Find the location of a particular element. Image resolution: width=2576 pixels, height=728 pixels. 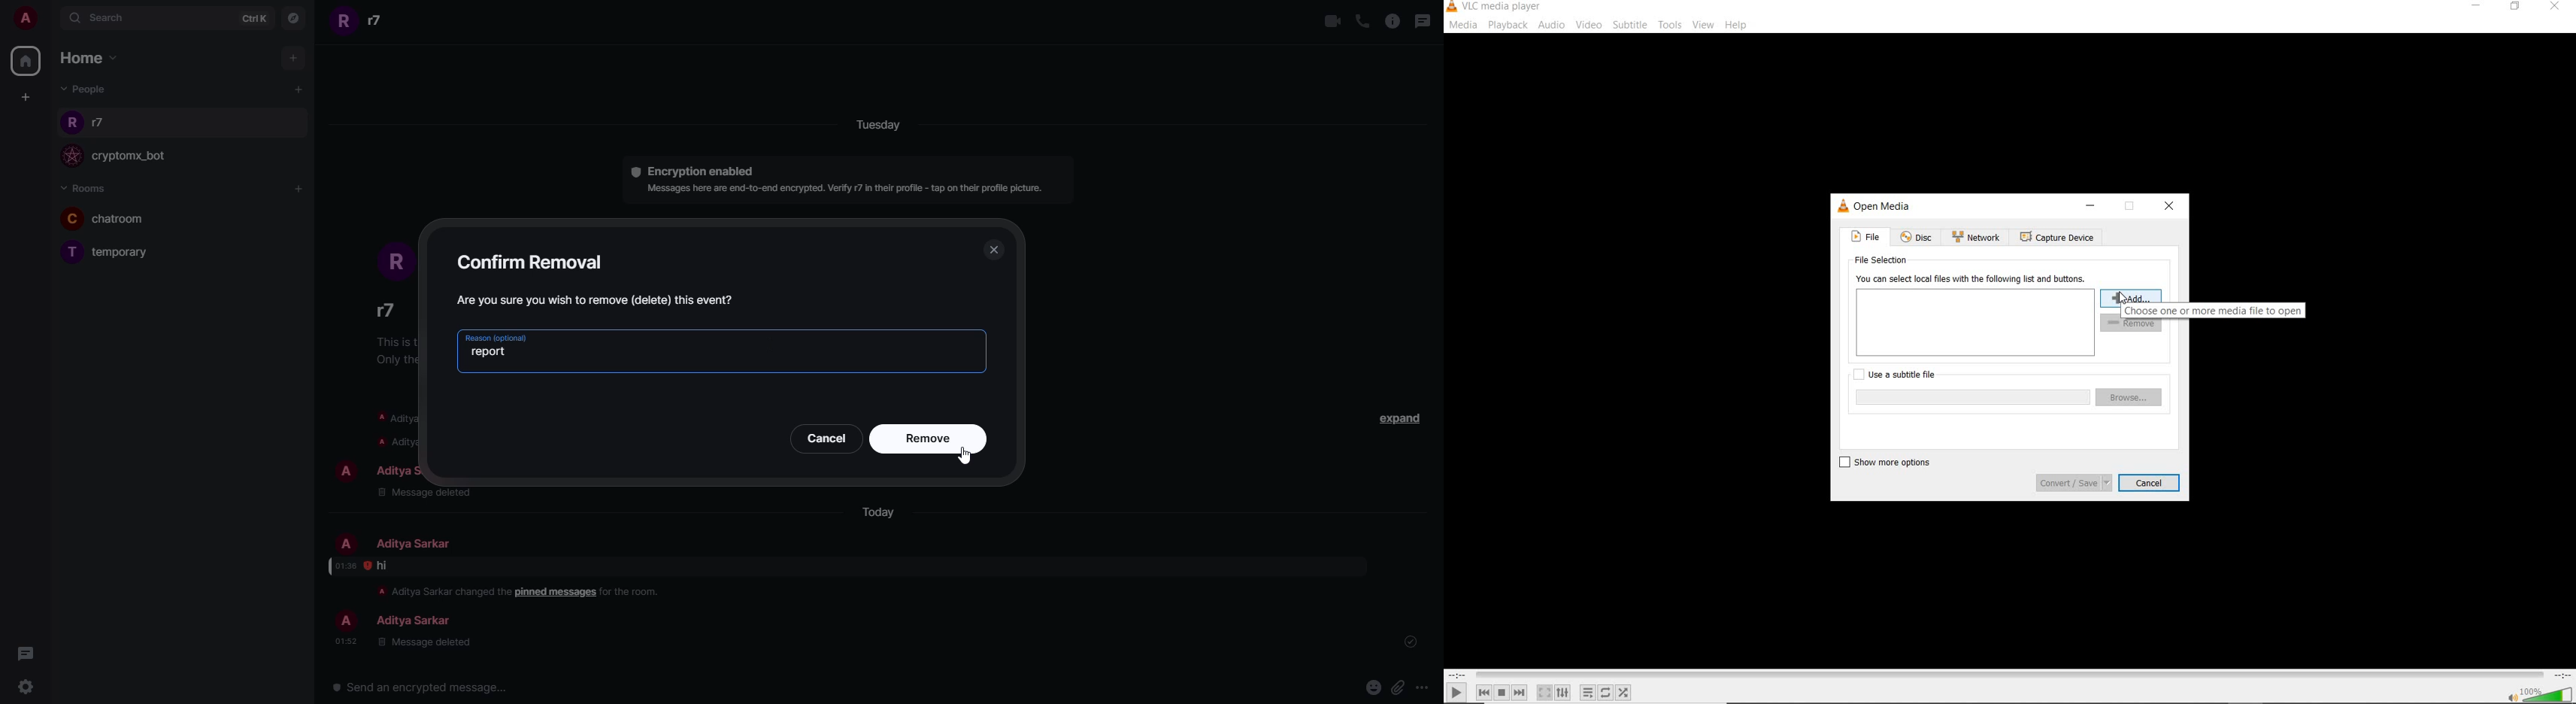

play is located at coordinates (1456, 692).